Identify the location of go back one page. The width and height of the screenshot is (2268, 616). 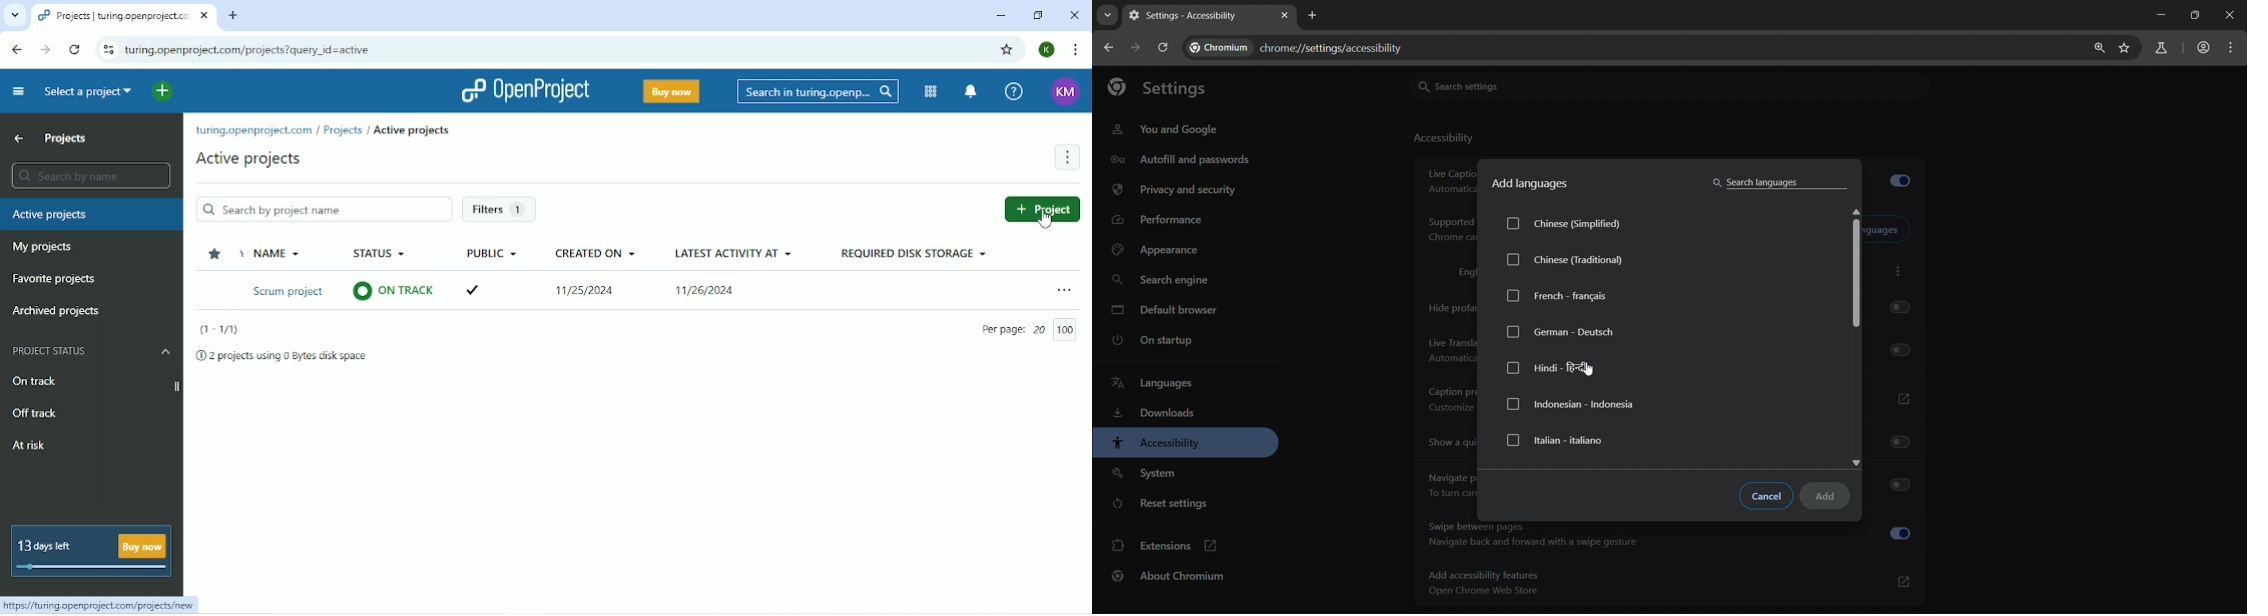
(1111, 46).